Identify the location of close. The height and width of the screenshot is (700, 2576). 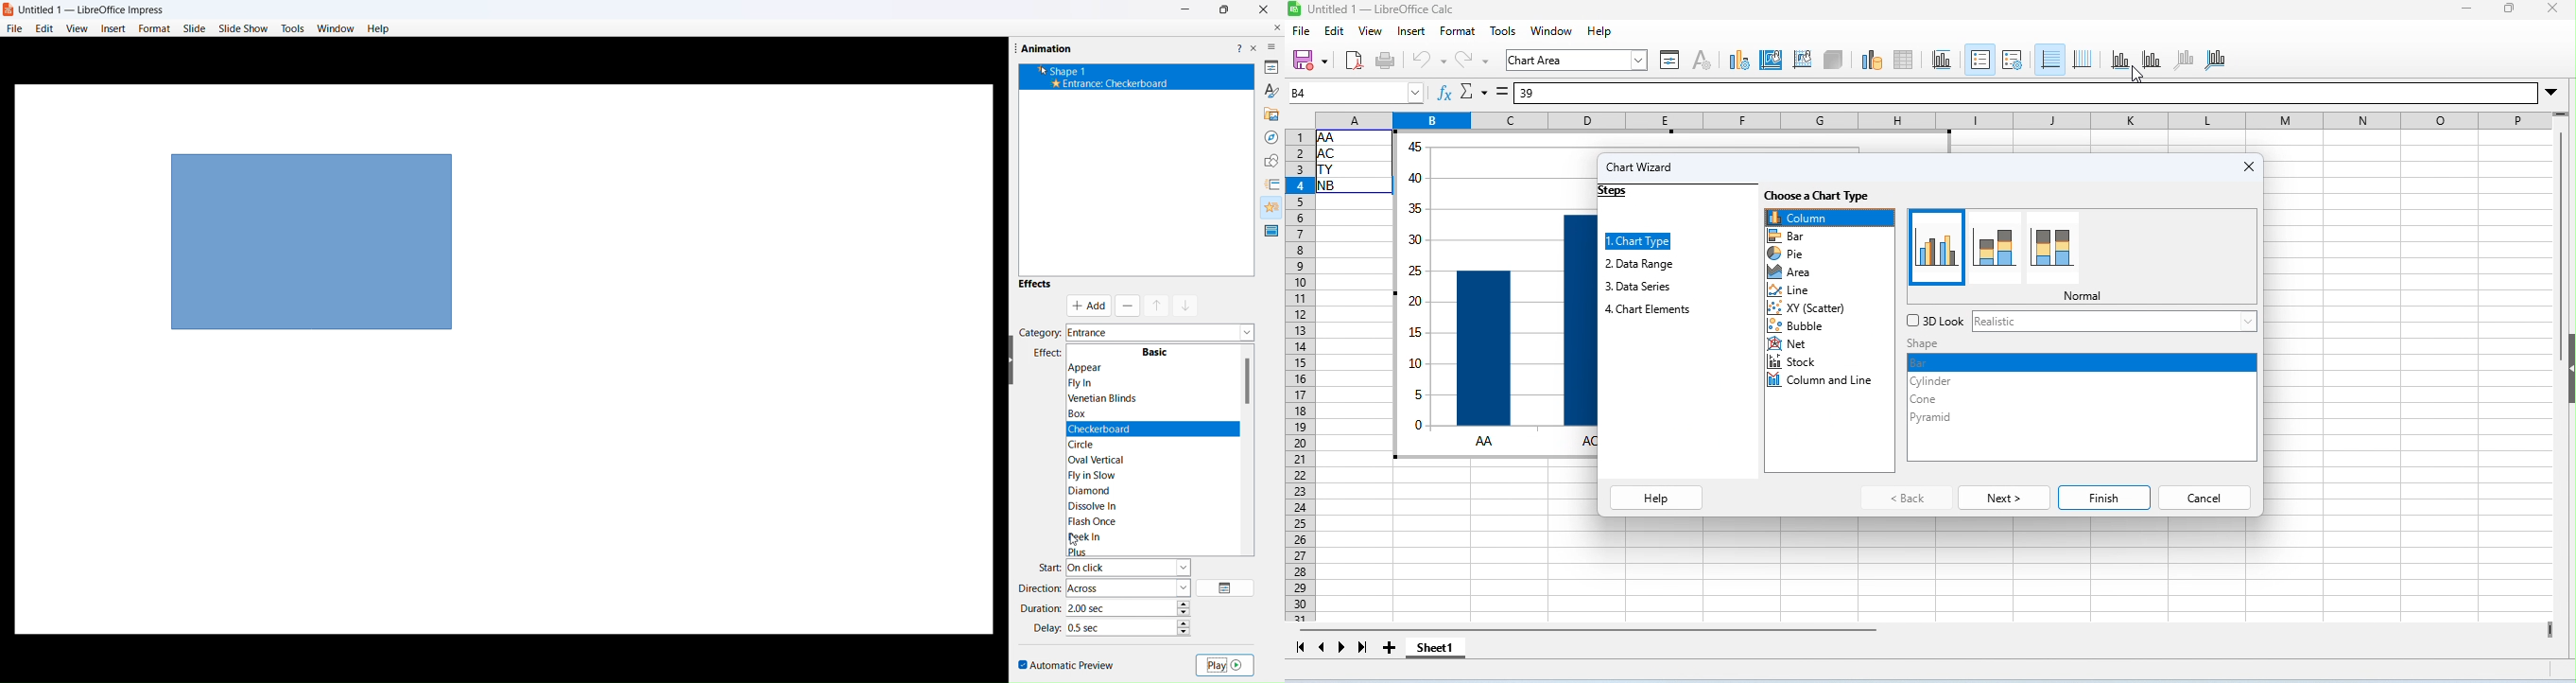
(2244, 166).